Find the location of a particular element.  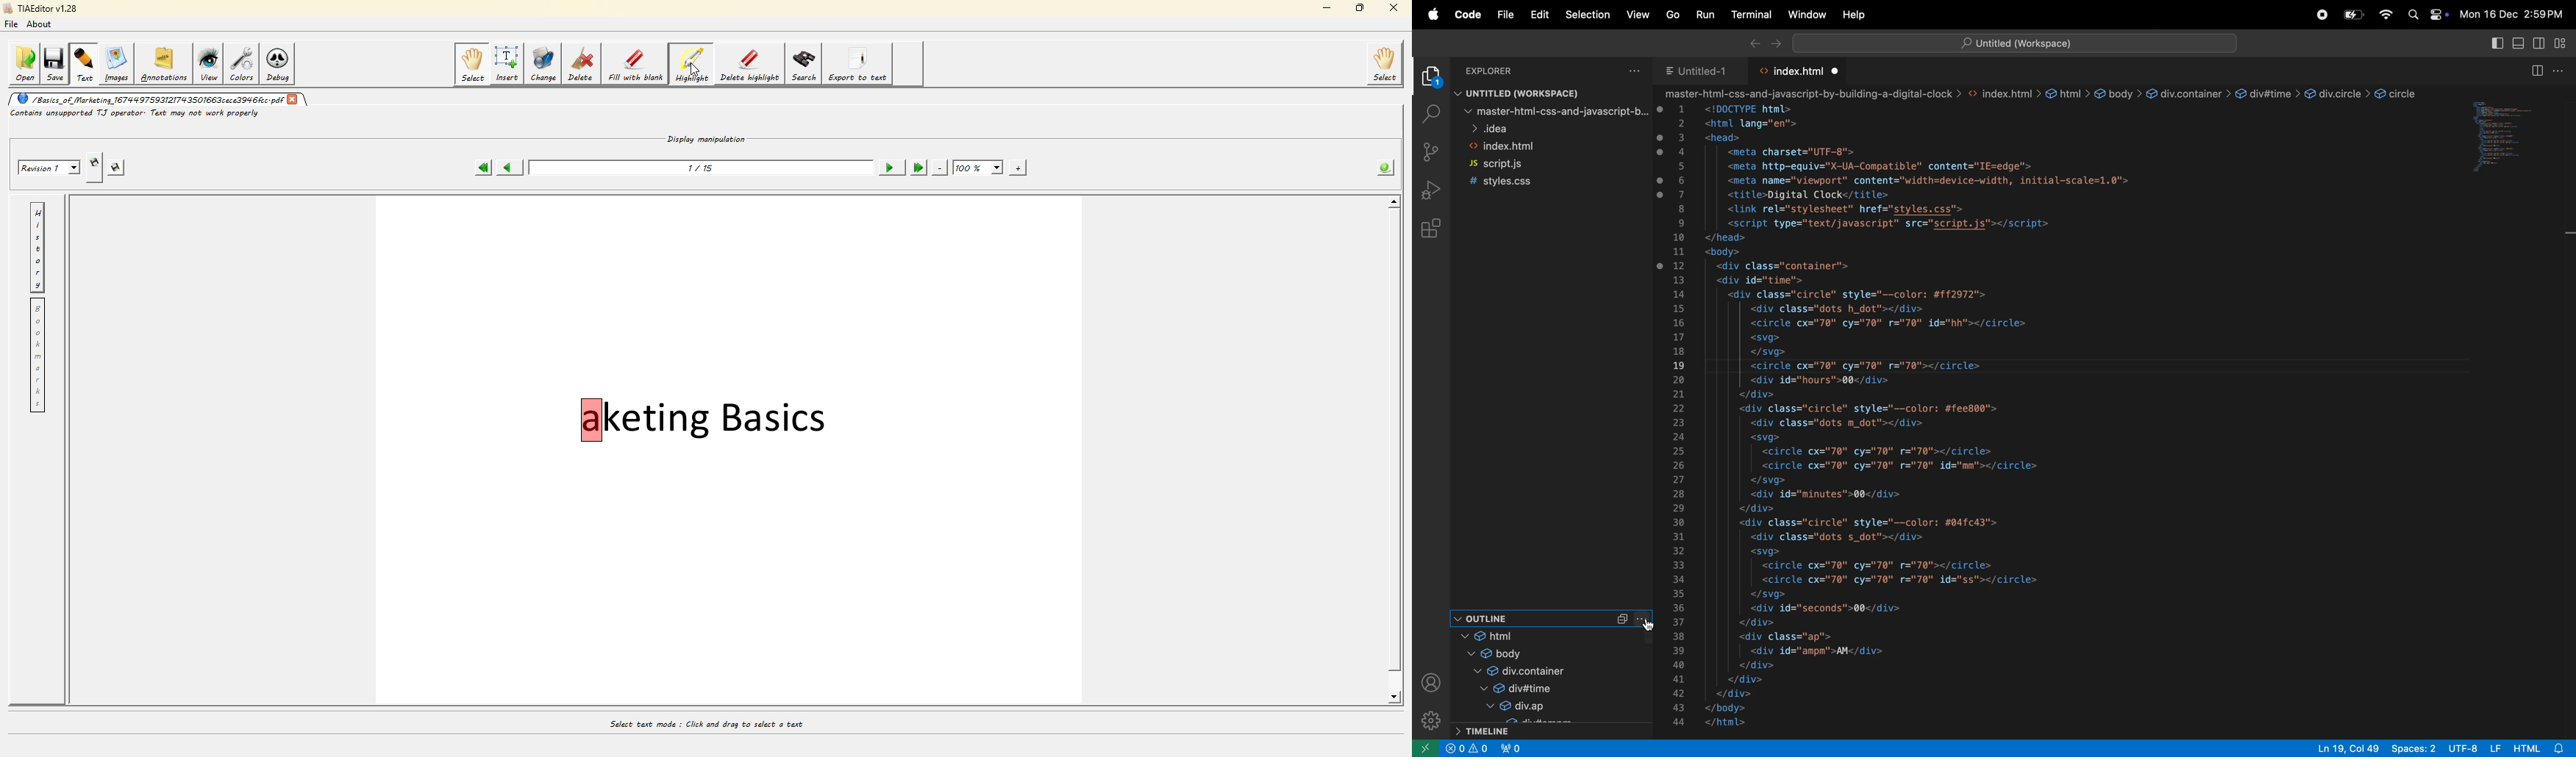

more is located at coordinates (1644, 618).